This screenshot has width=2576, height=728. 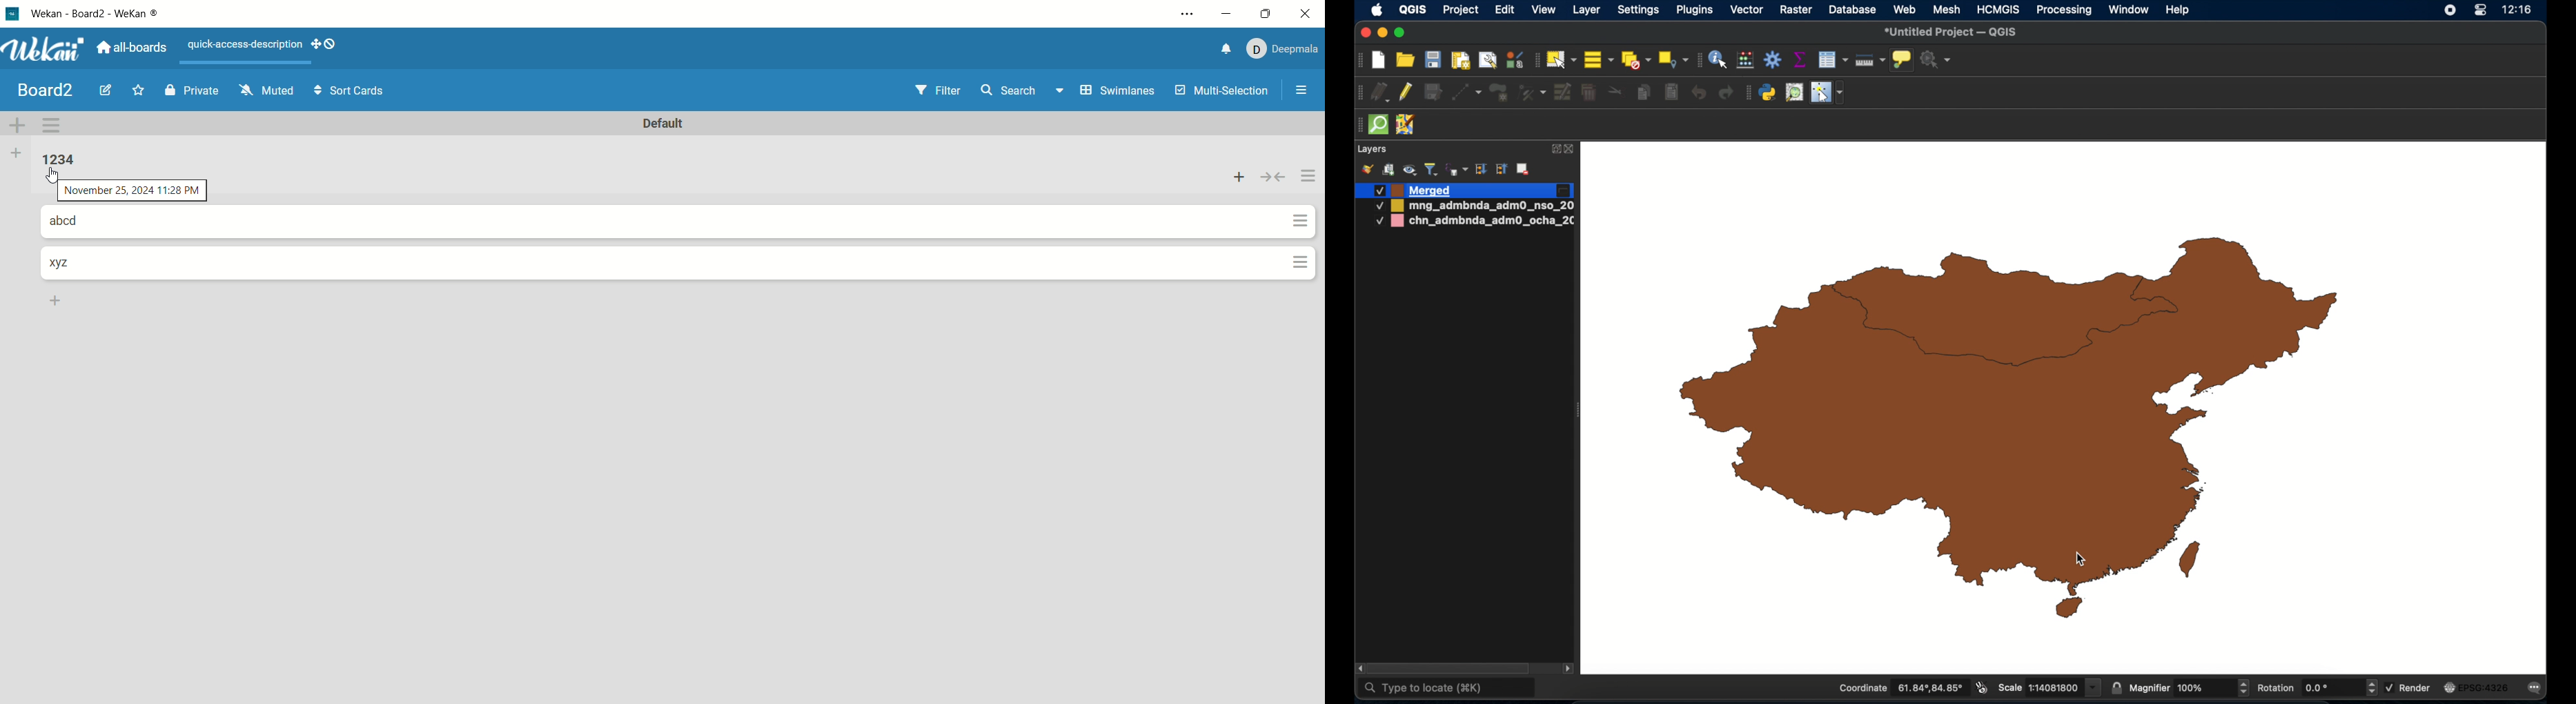 I want to click on merged layer 3, so click(x=1414, y=190).